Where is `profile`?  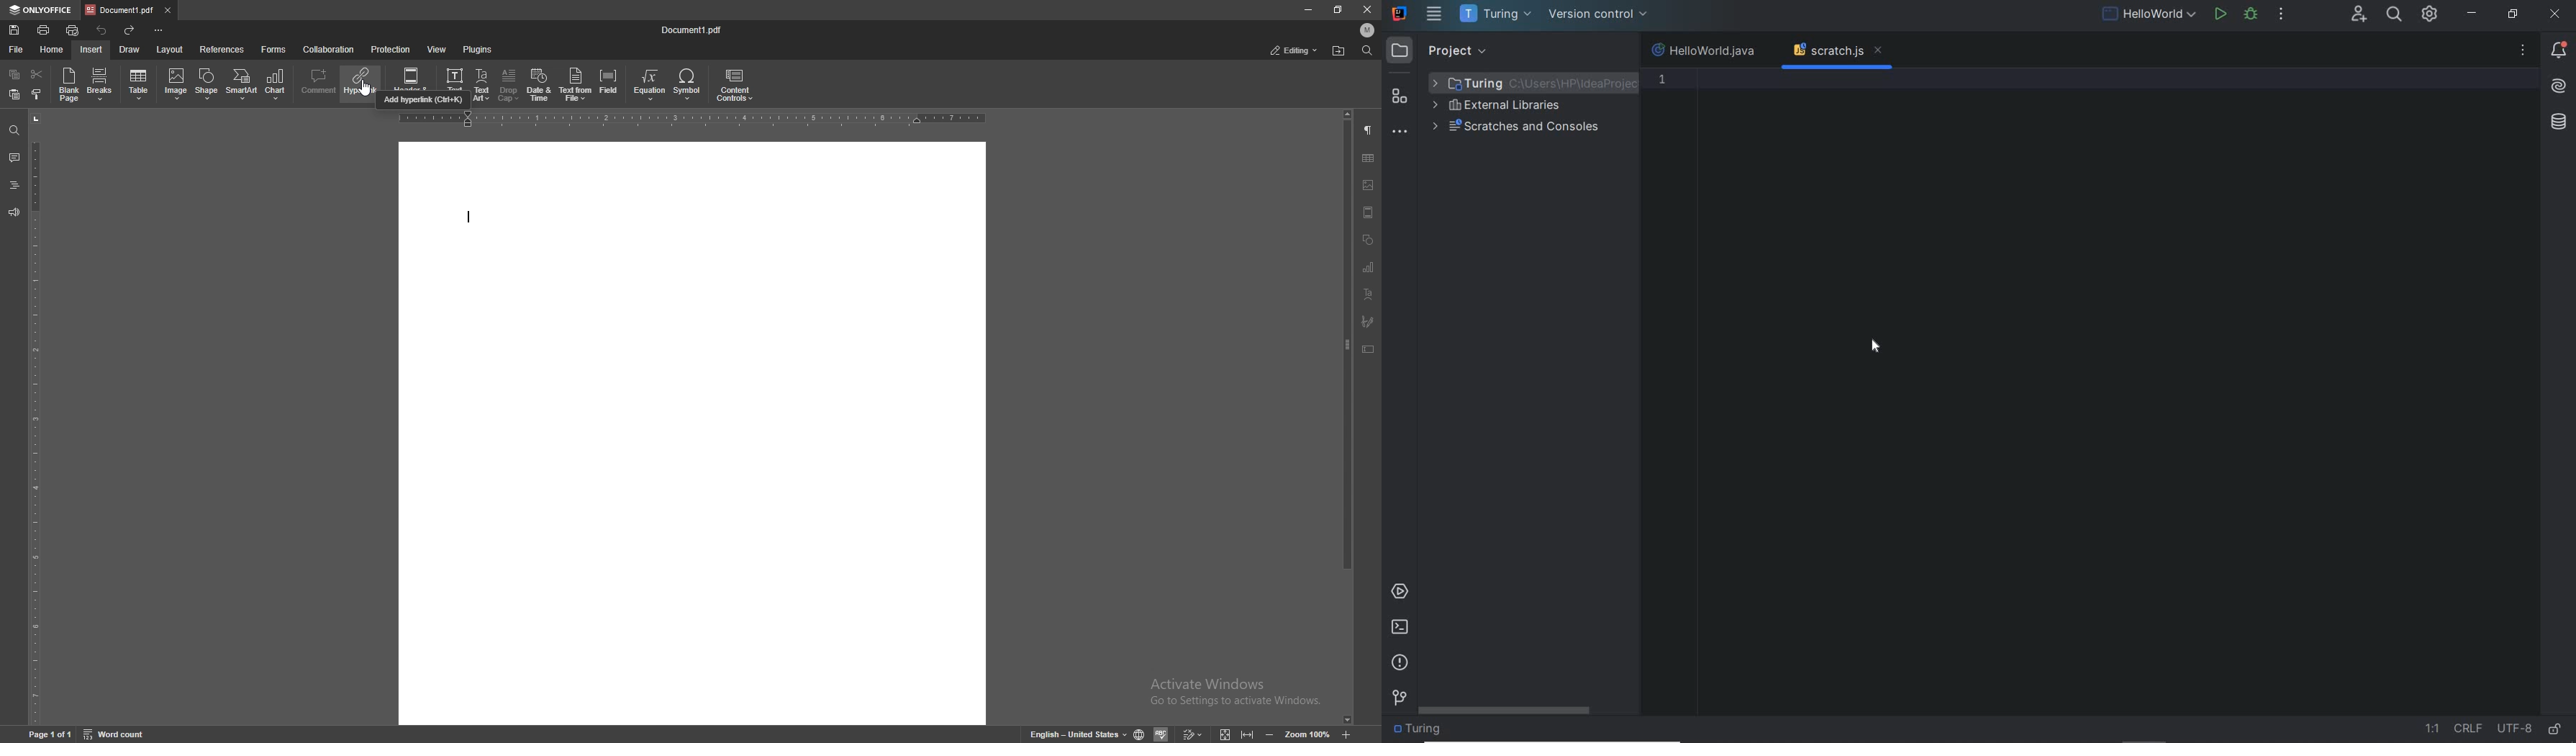 profile is located at coordinates (1368, 30).